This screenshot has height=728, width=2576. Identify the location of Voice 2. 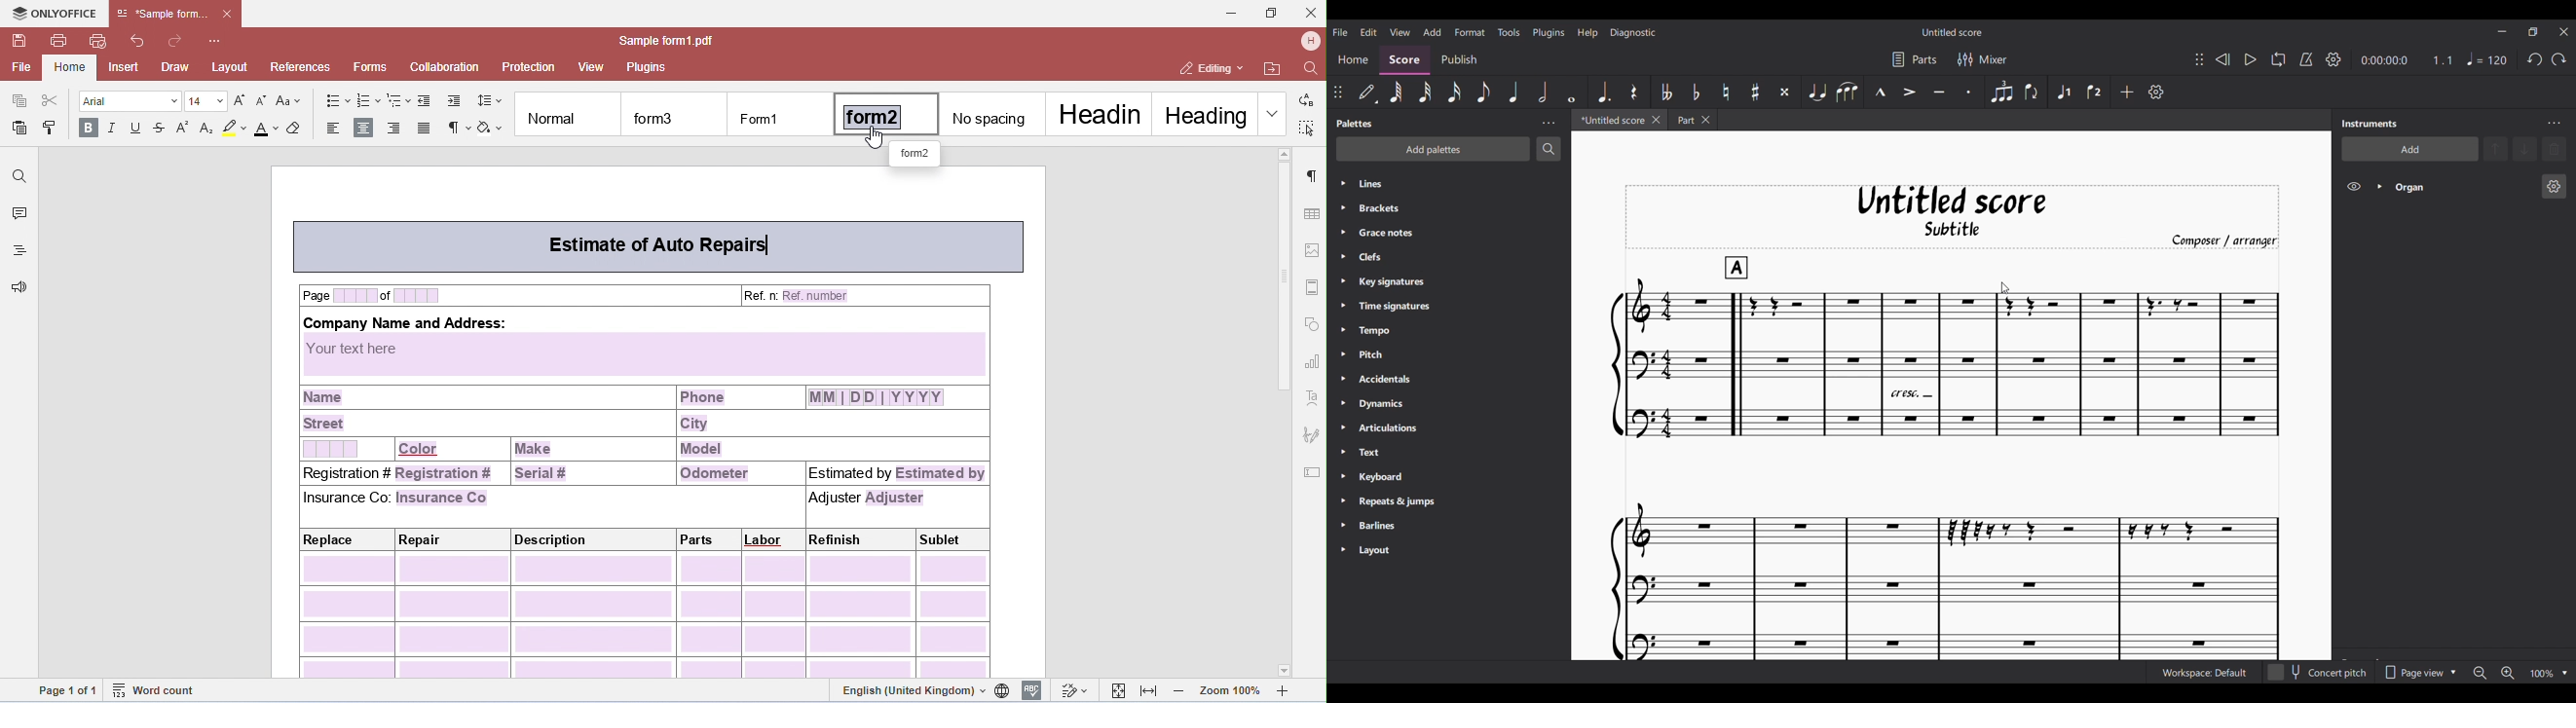
(2095, 92).